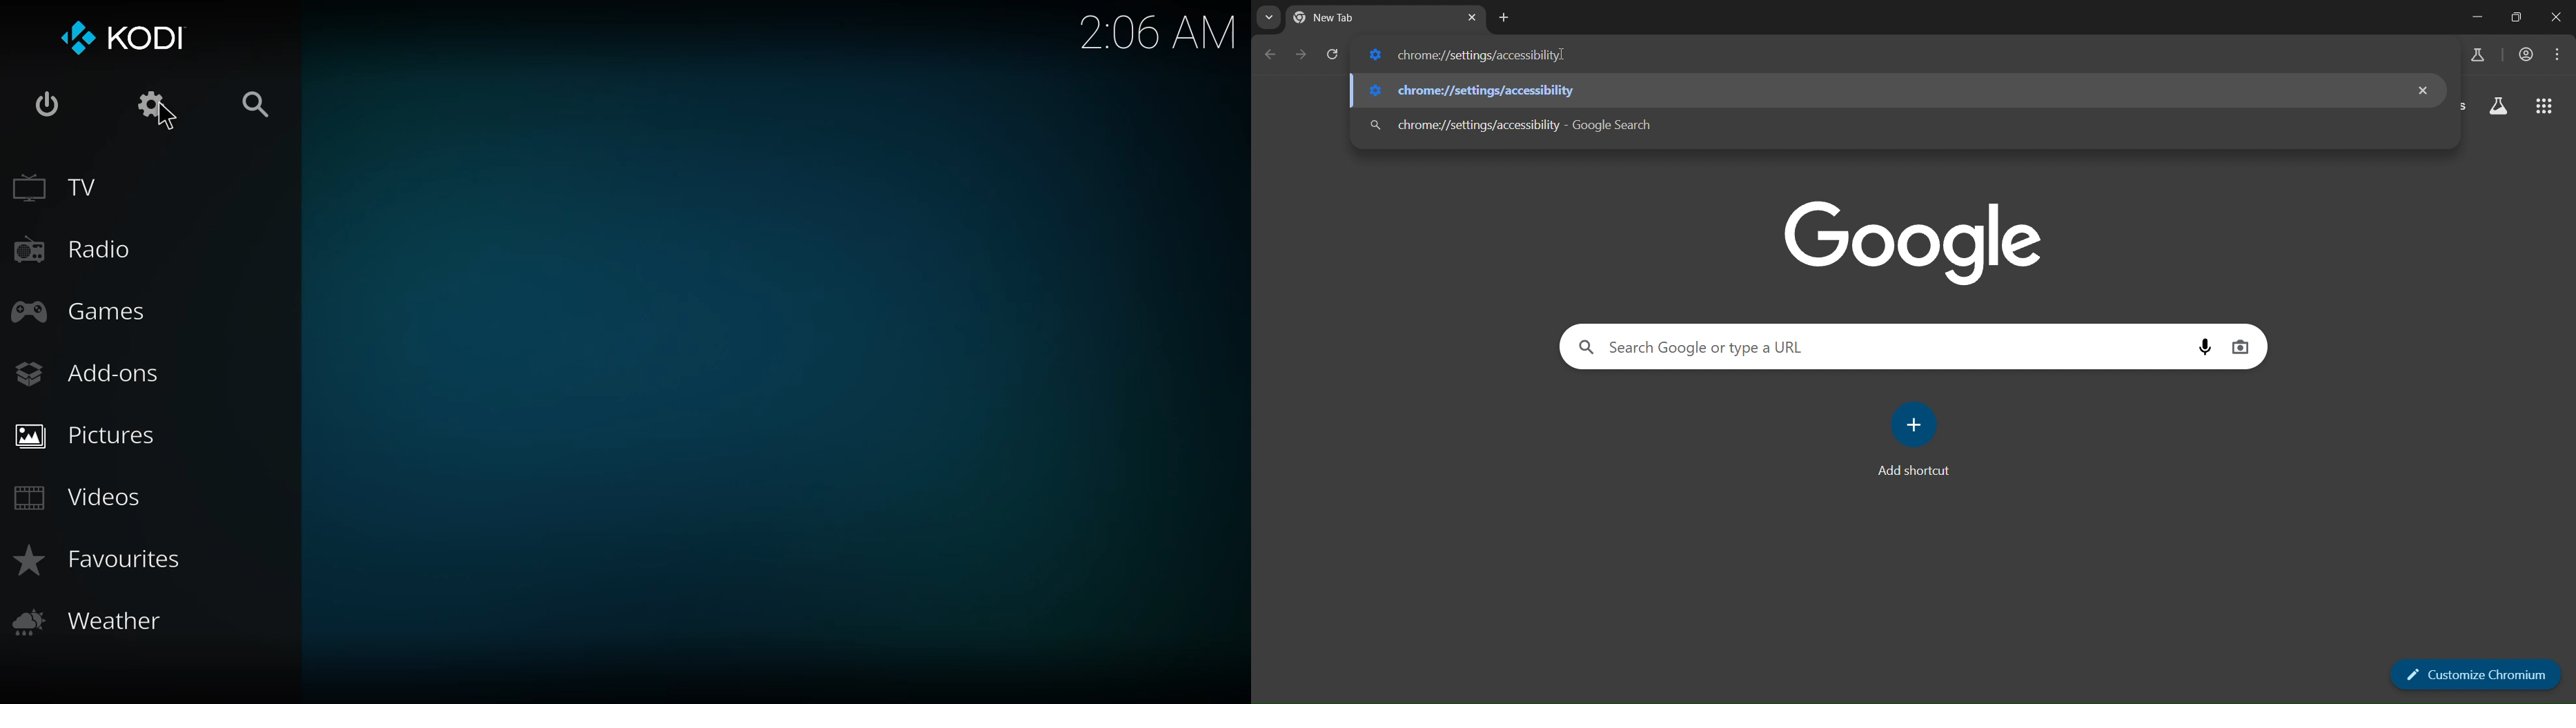 Image resolution: width=2576 pixels, height=728 pixels. Describe the element at coordinates (168, 118) in the screenshot. I see `cursor` at that location.